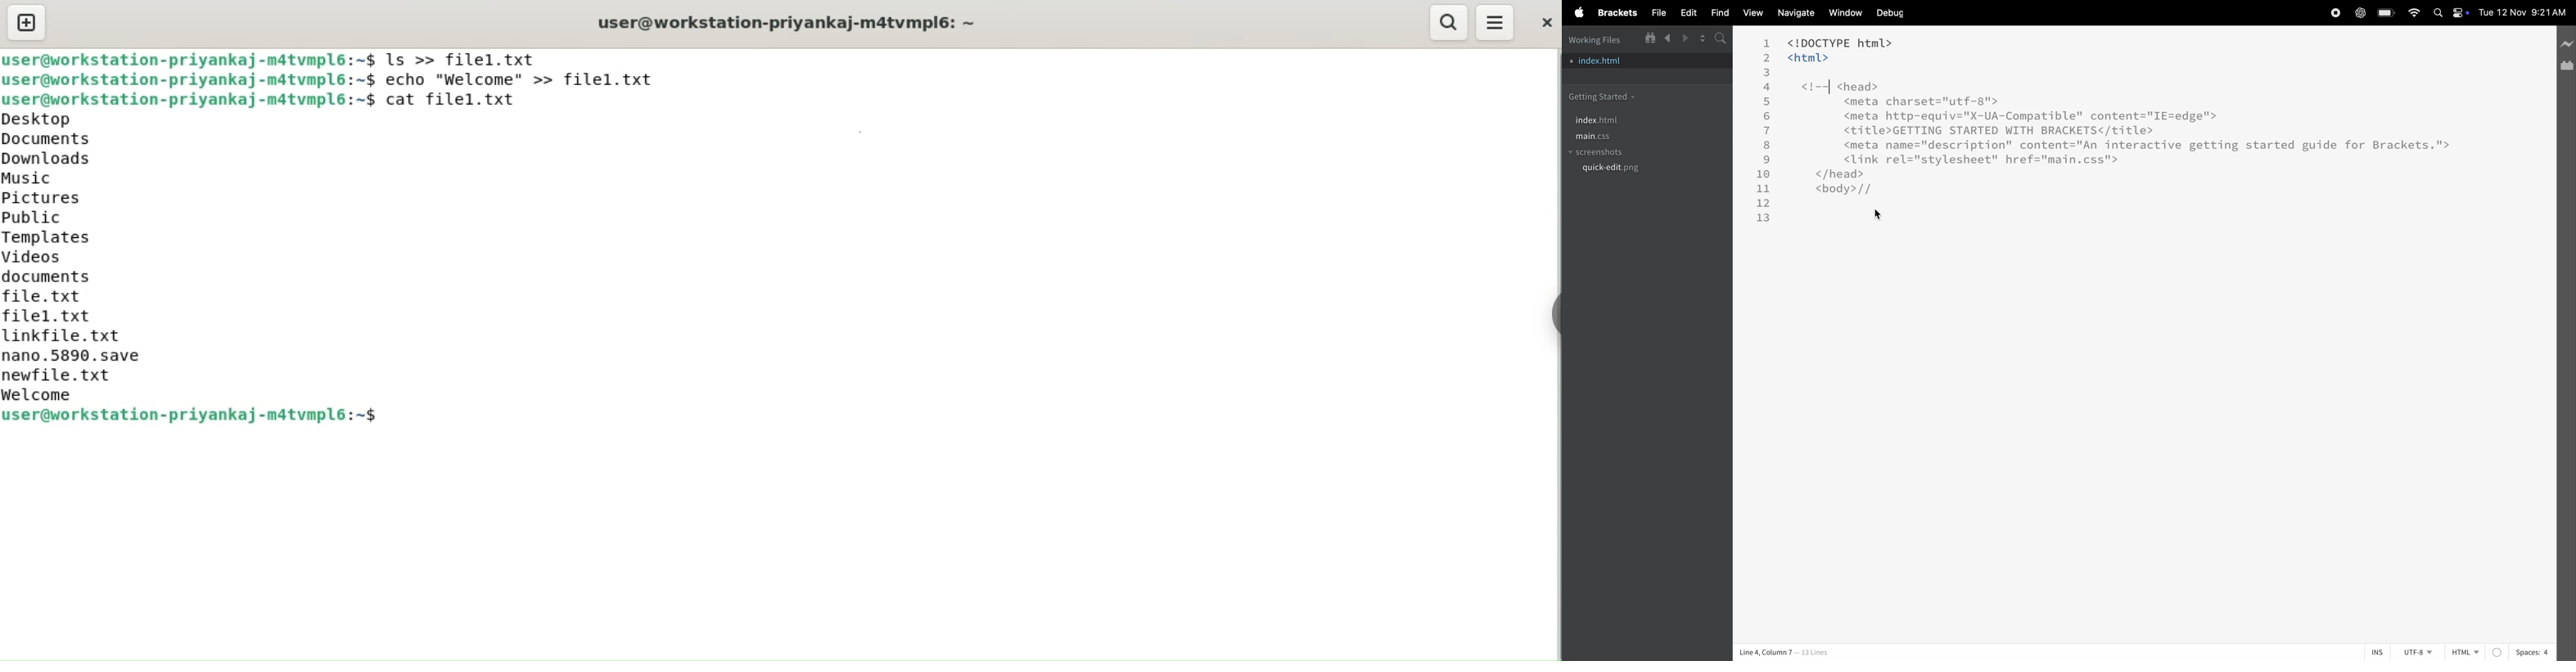 The width and height of the screenshot is (2576, 672). I want to click on record, so click(2334, 13).